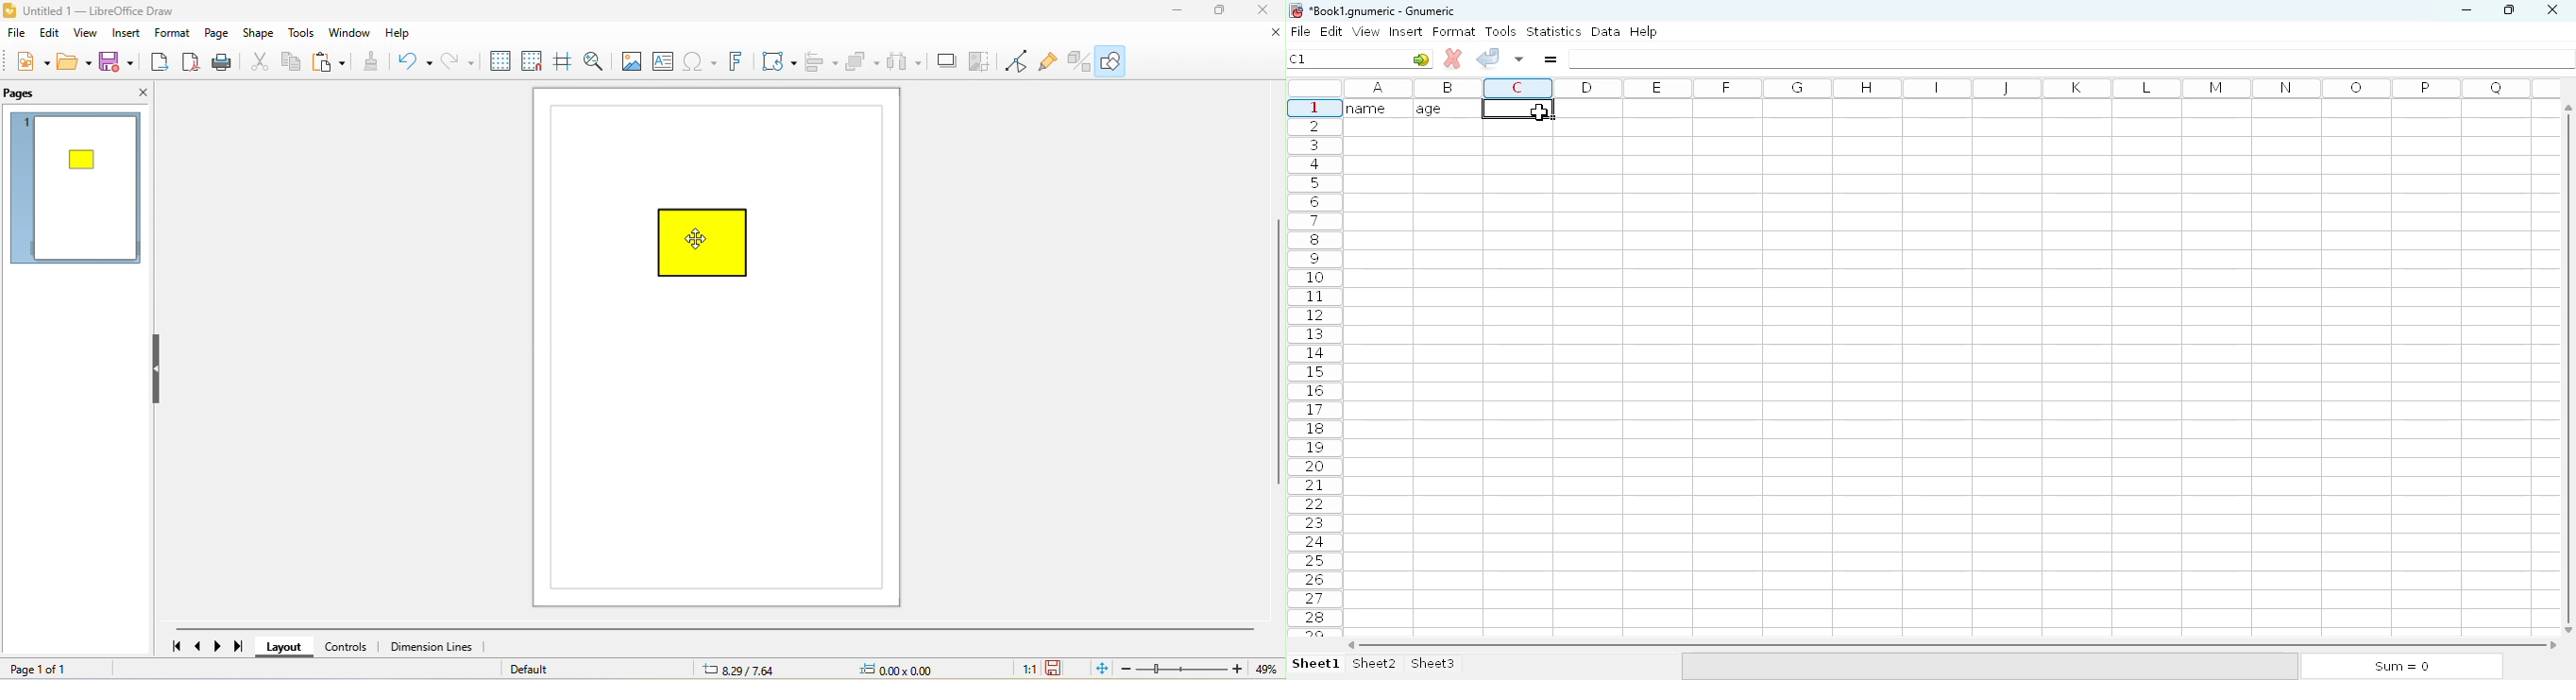 The height and width of the screenshot is (700, 2576). I want to click on 1:1, so click(1029, 671).